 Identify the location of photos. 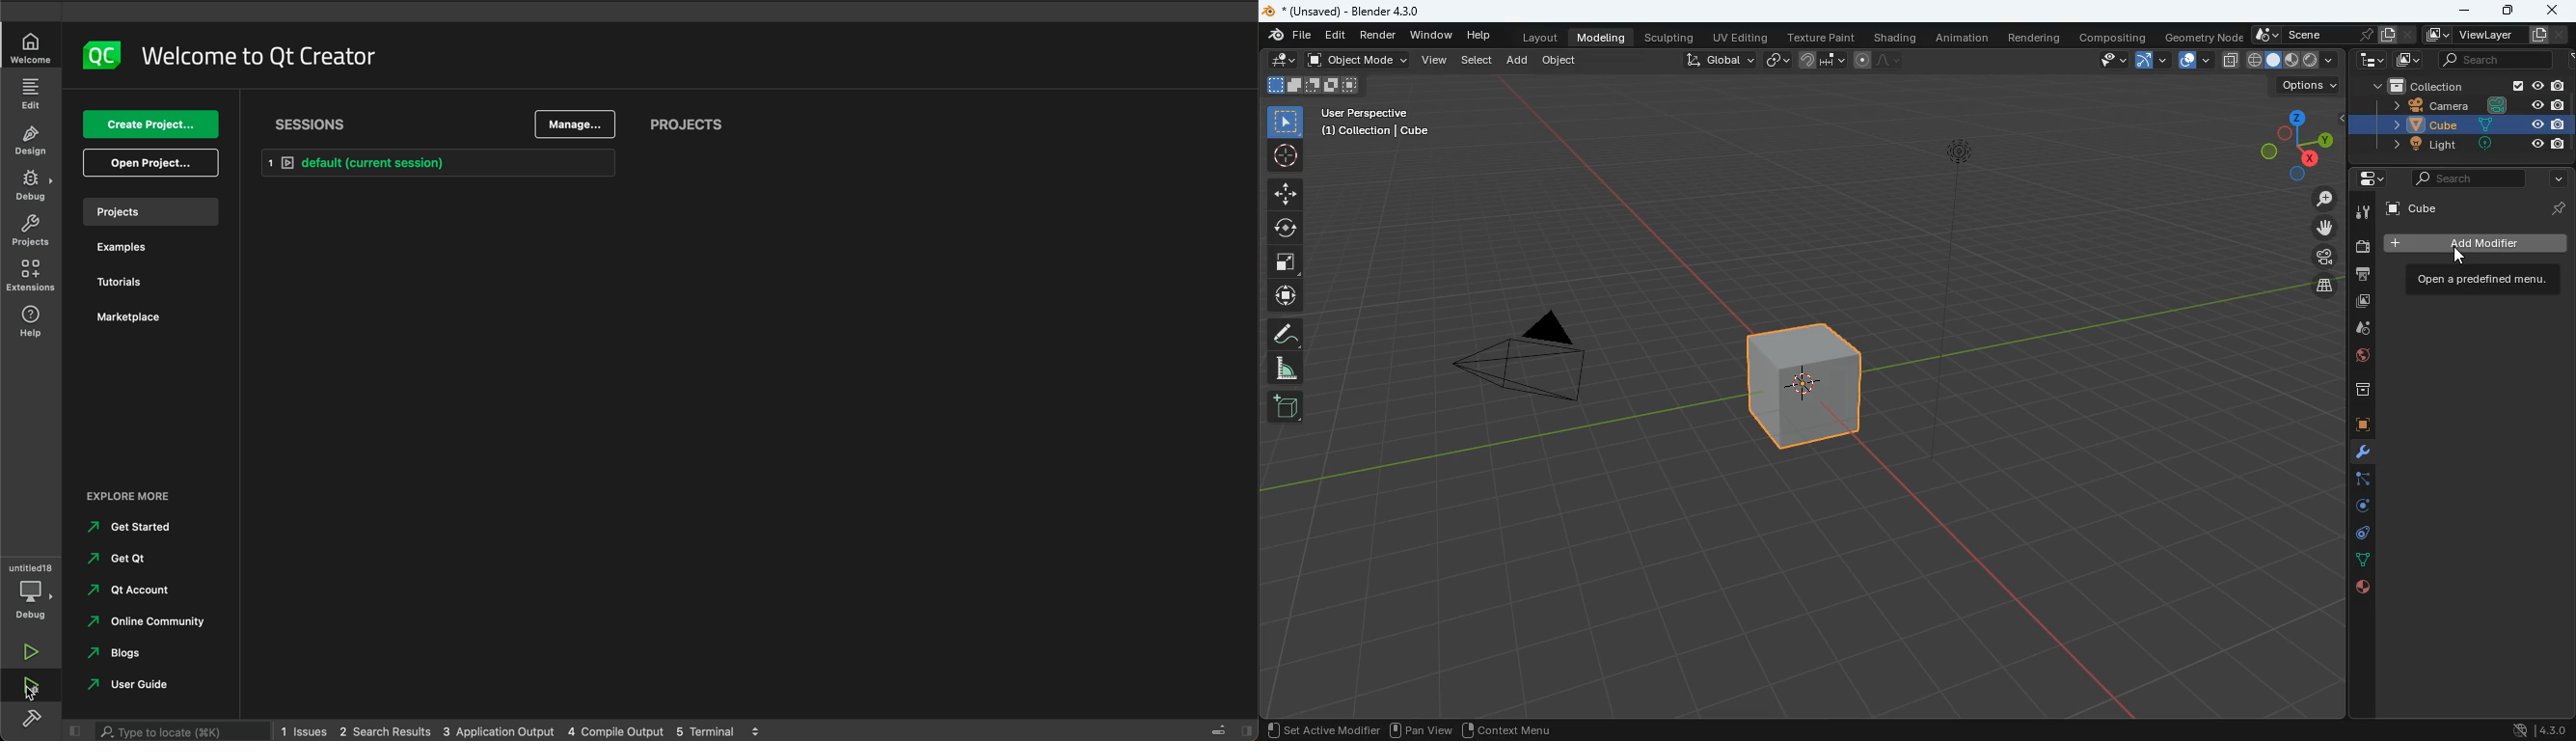
(2360, 303).